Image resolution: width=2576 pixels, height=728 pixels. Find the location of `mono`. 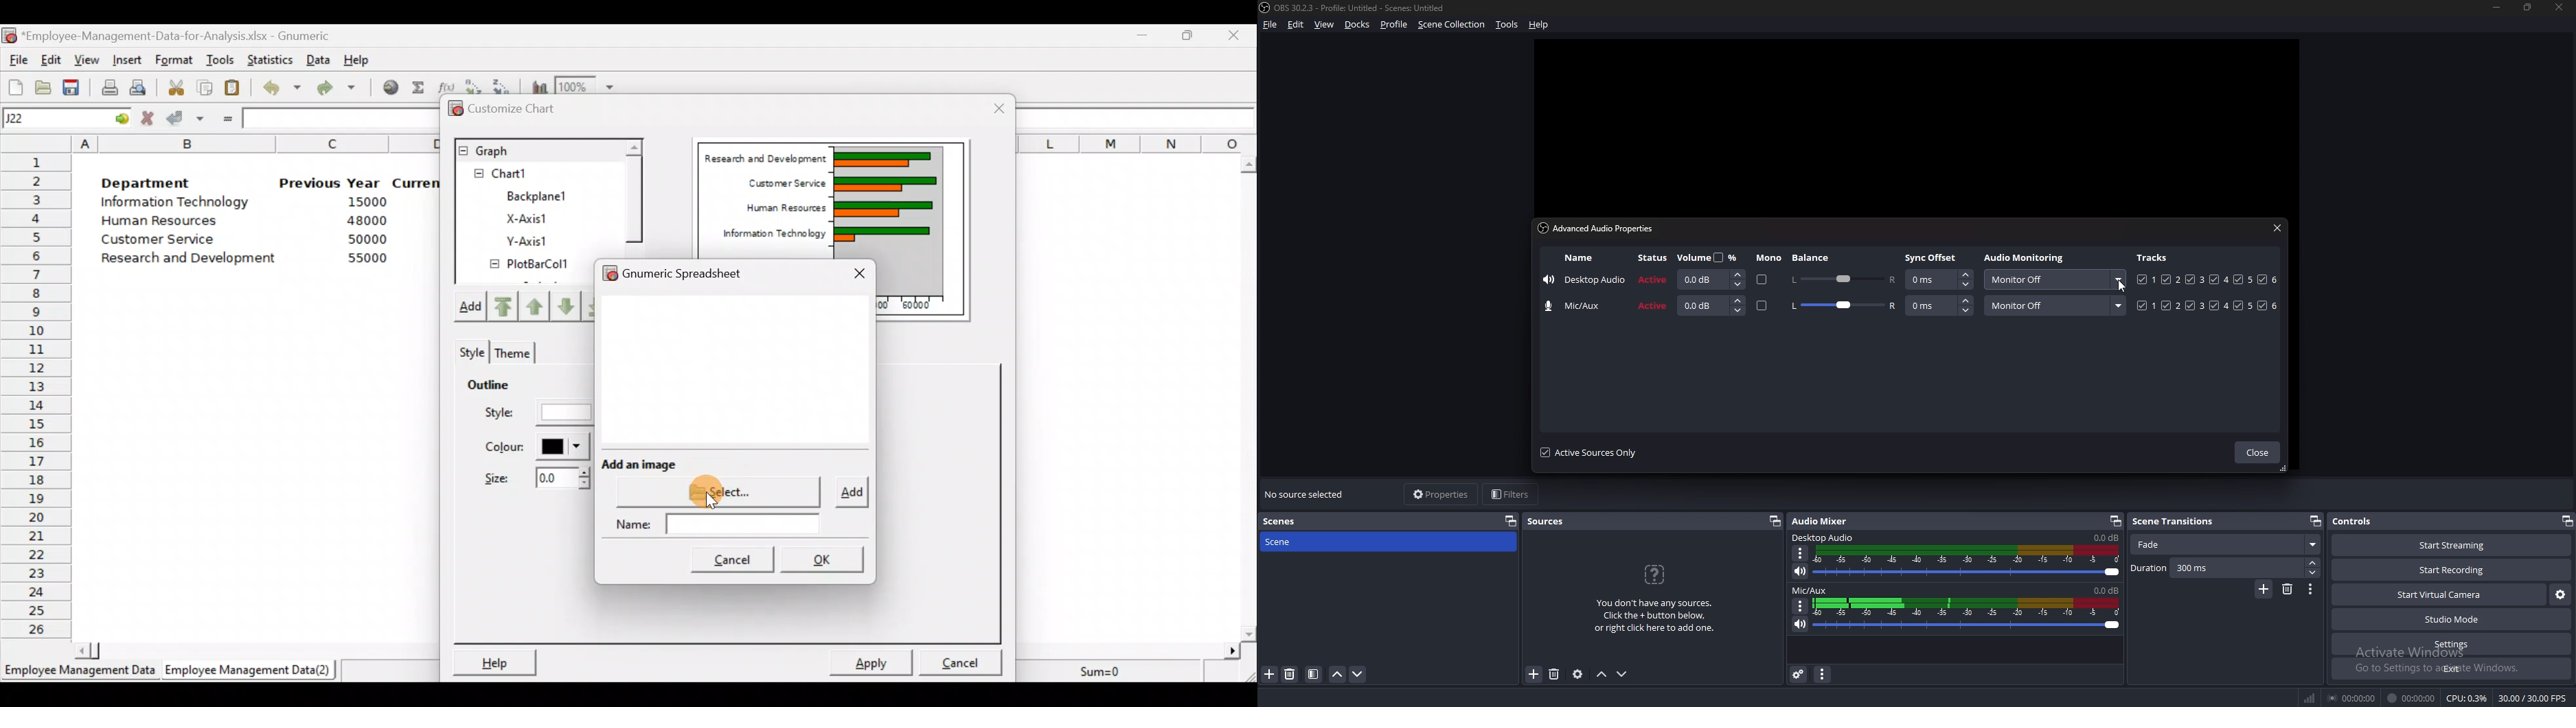

mono is located at coordinates (1762, 307).